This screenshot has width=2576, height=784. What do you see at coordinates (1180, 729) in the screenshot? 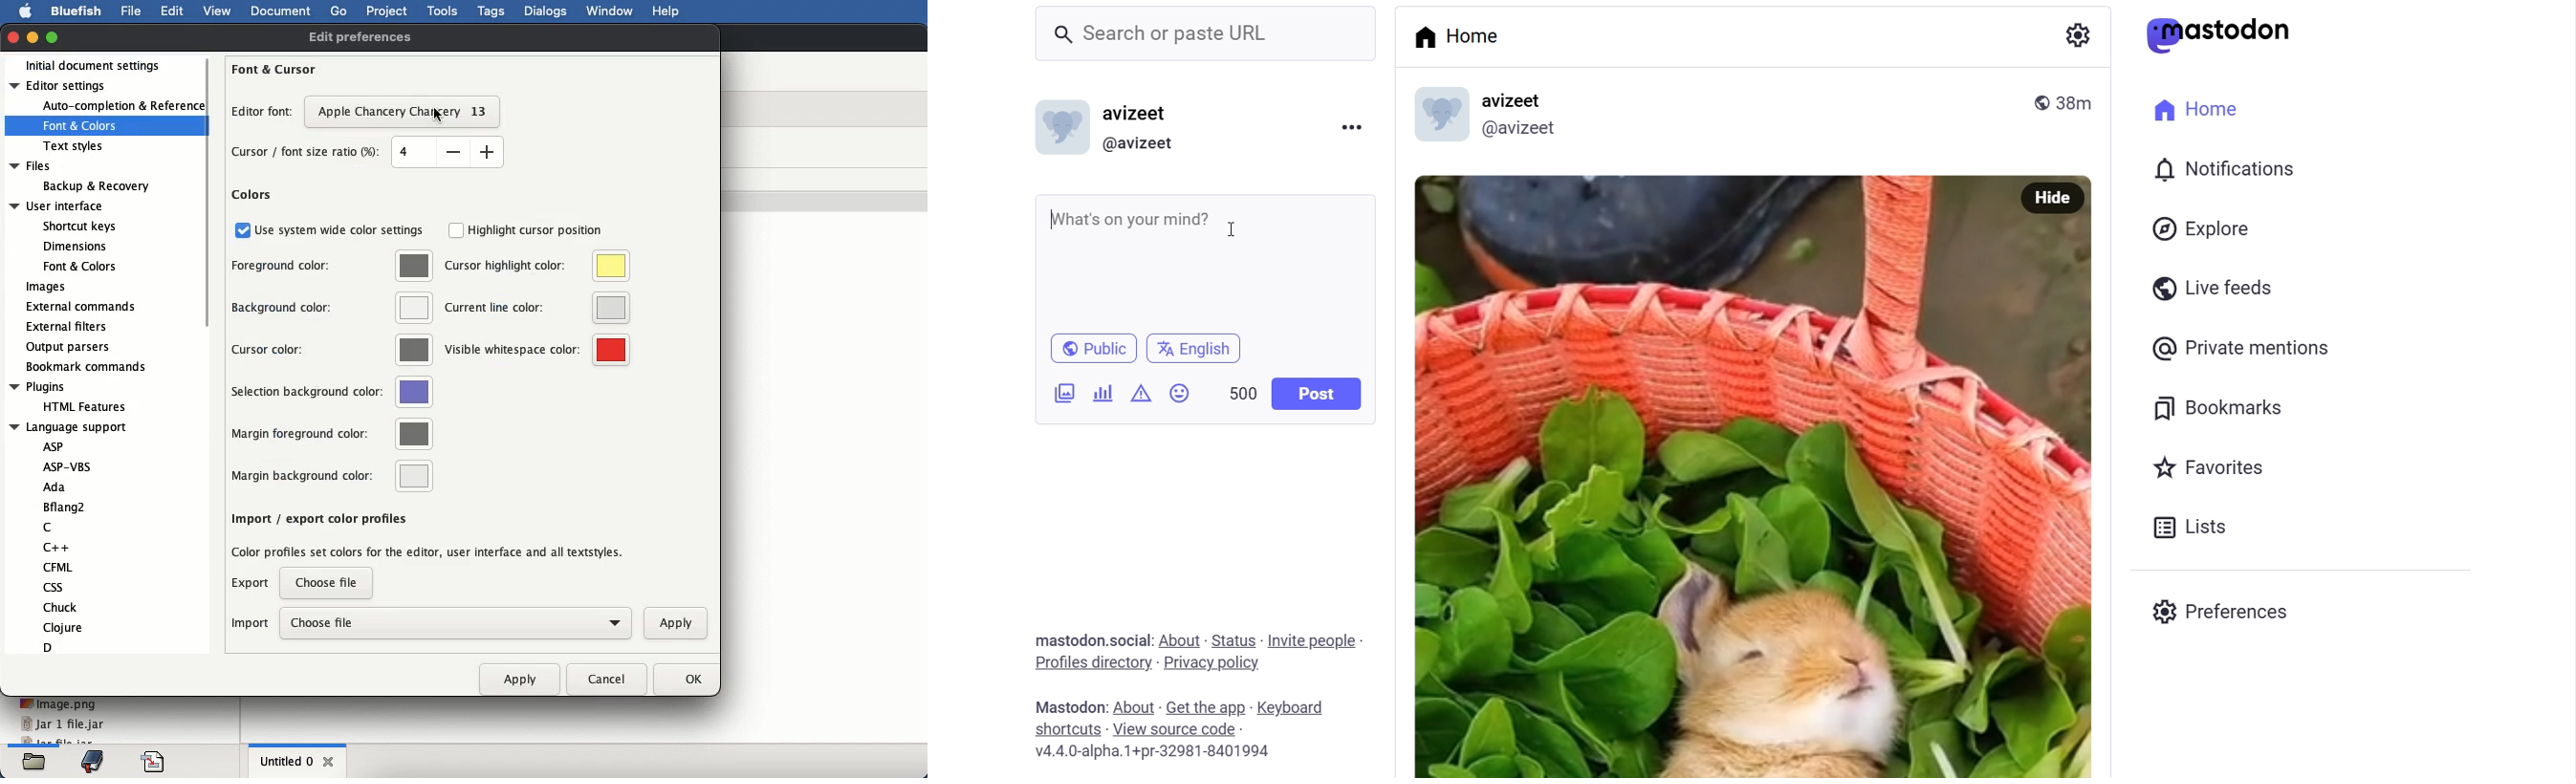
I see `view Source Code` at bounding box center [1180, 729].